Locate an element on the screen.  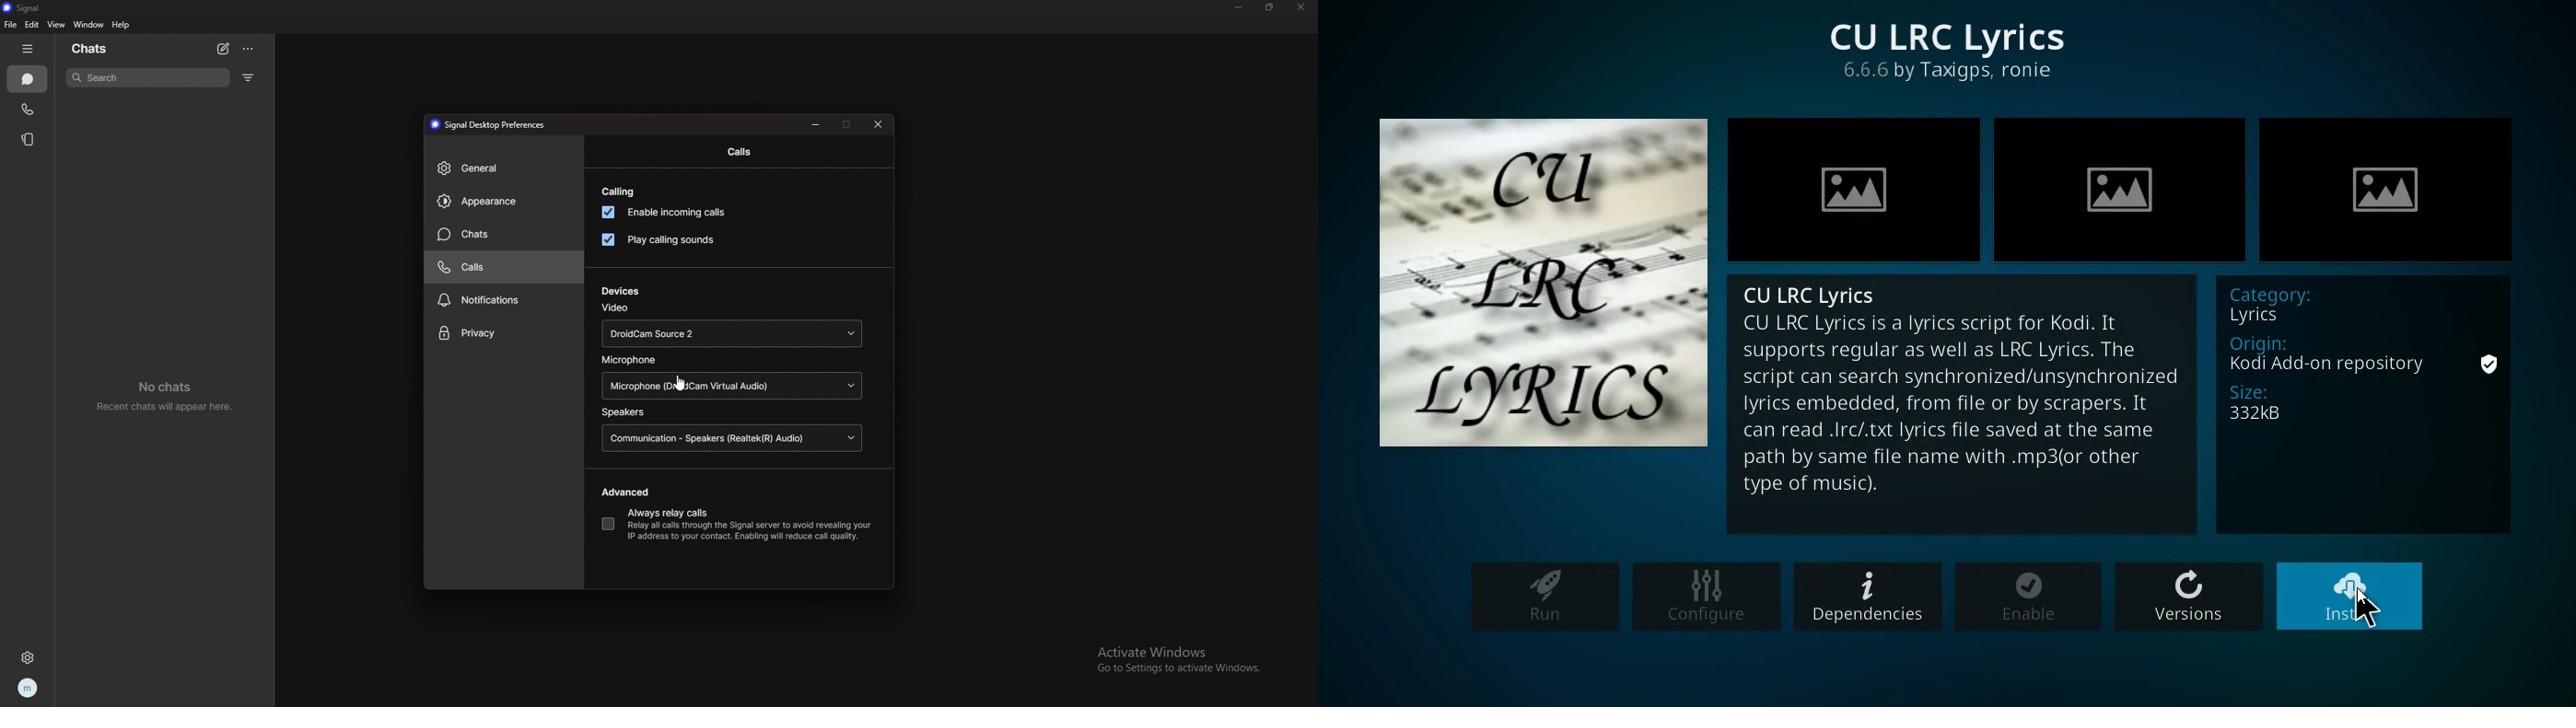
general is located at coordinates (505, 169).